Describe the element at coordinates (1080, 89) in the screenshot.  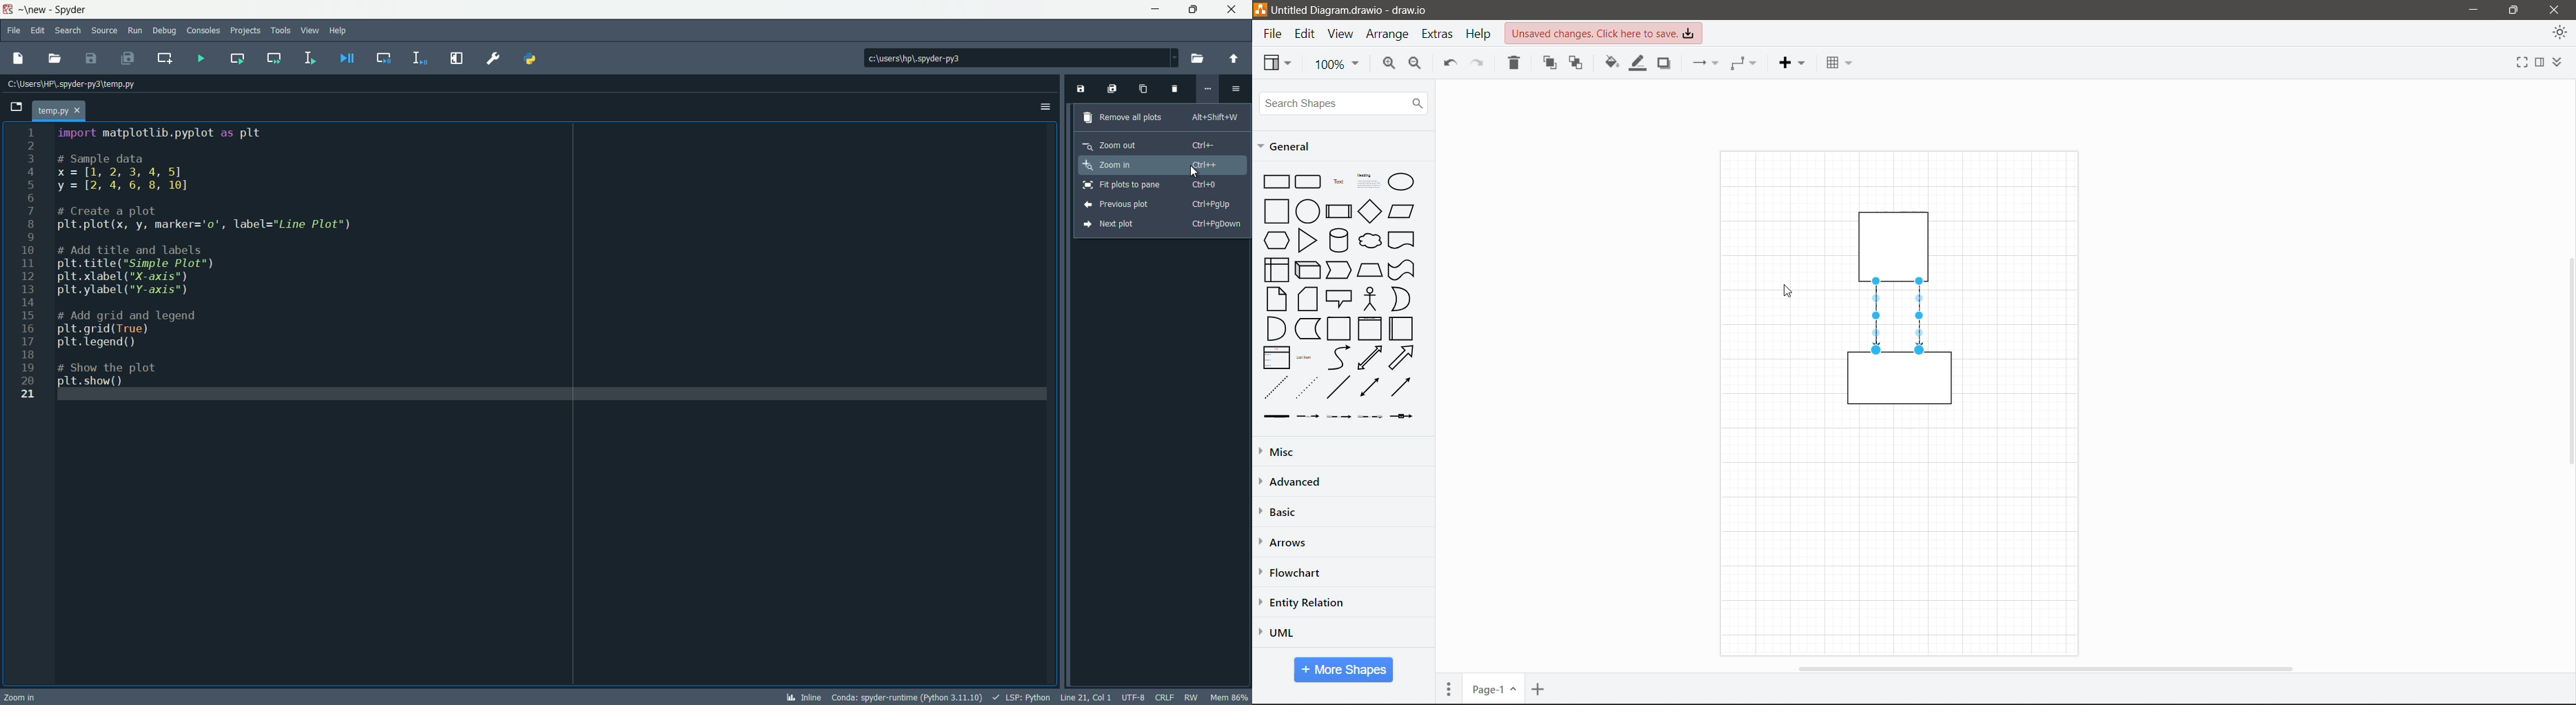
I see `save plot as` at that location.